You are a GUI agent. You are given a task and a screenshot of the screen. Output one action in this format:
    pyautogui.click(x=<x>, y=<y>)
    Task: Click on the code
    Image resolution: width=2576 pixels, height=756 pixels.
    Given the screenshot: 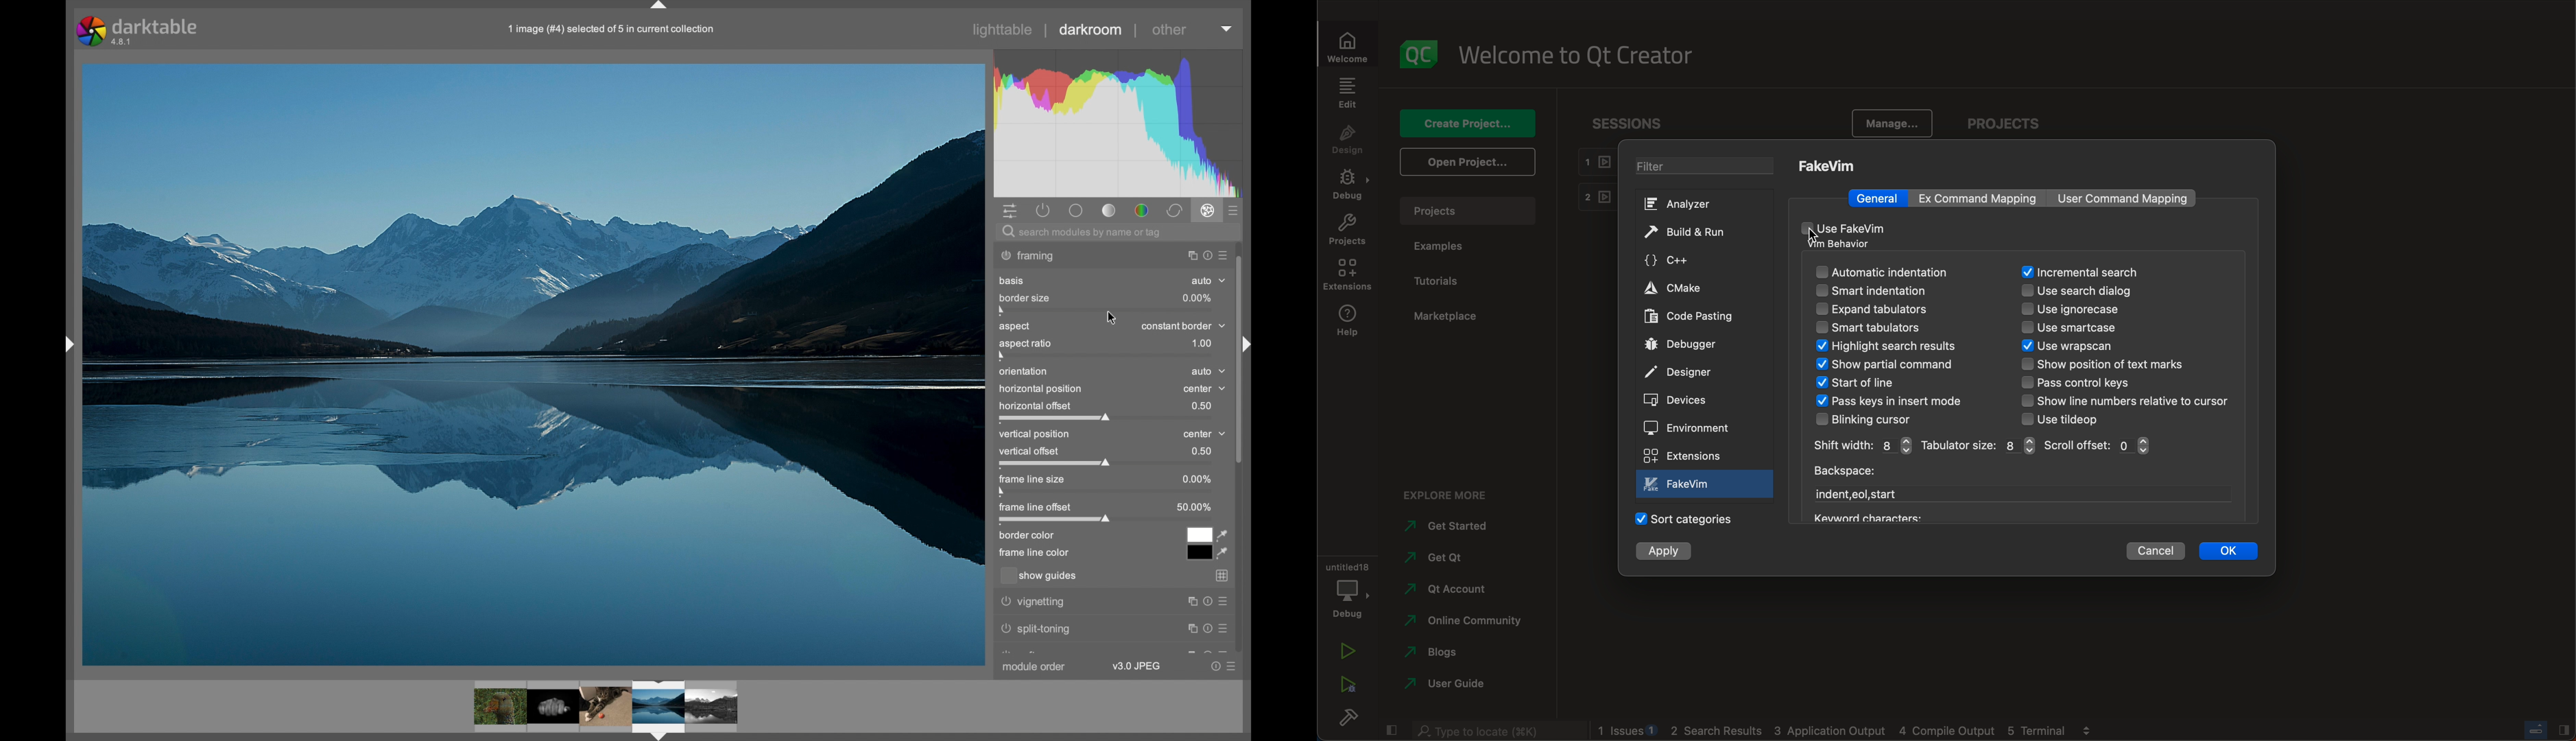 What is the action you would take?
    pyautogui.click(x=1692, y=317)
    